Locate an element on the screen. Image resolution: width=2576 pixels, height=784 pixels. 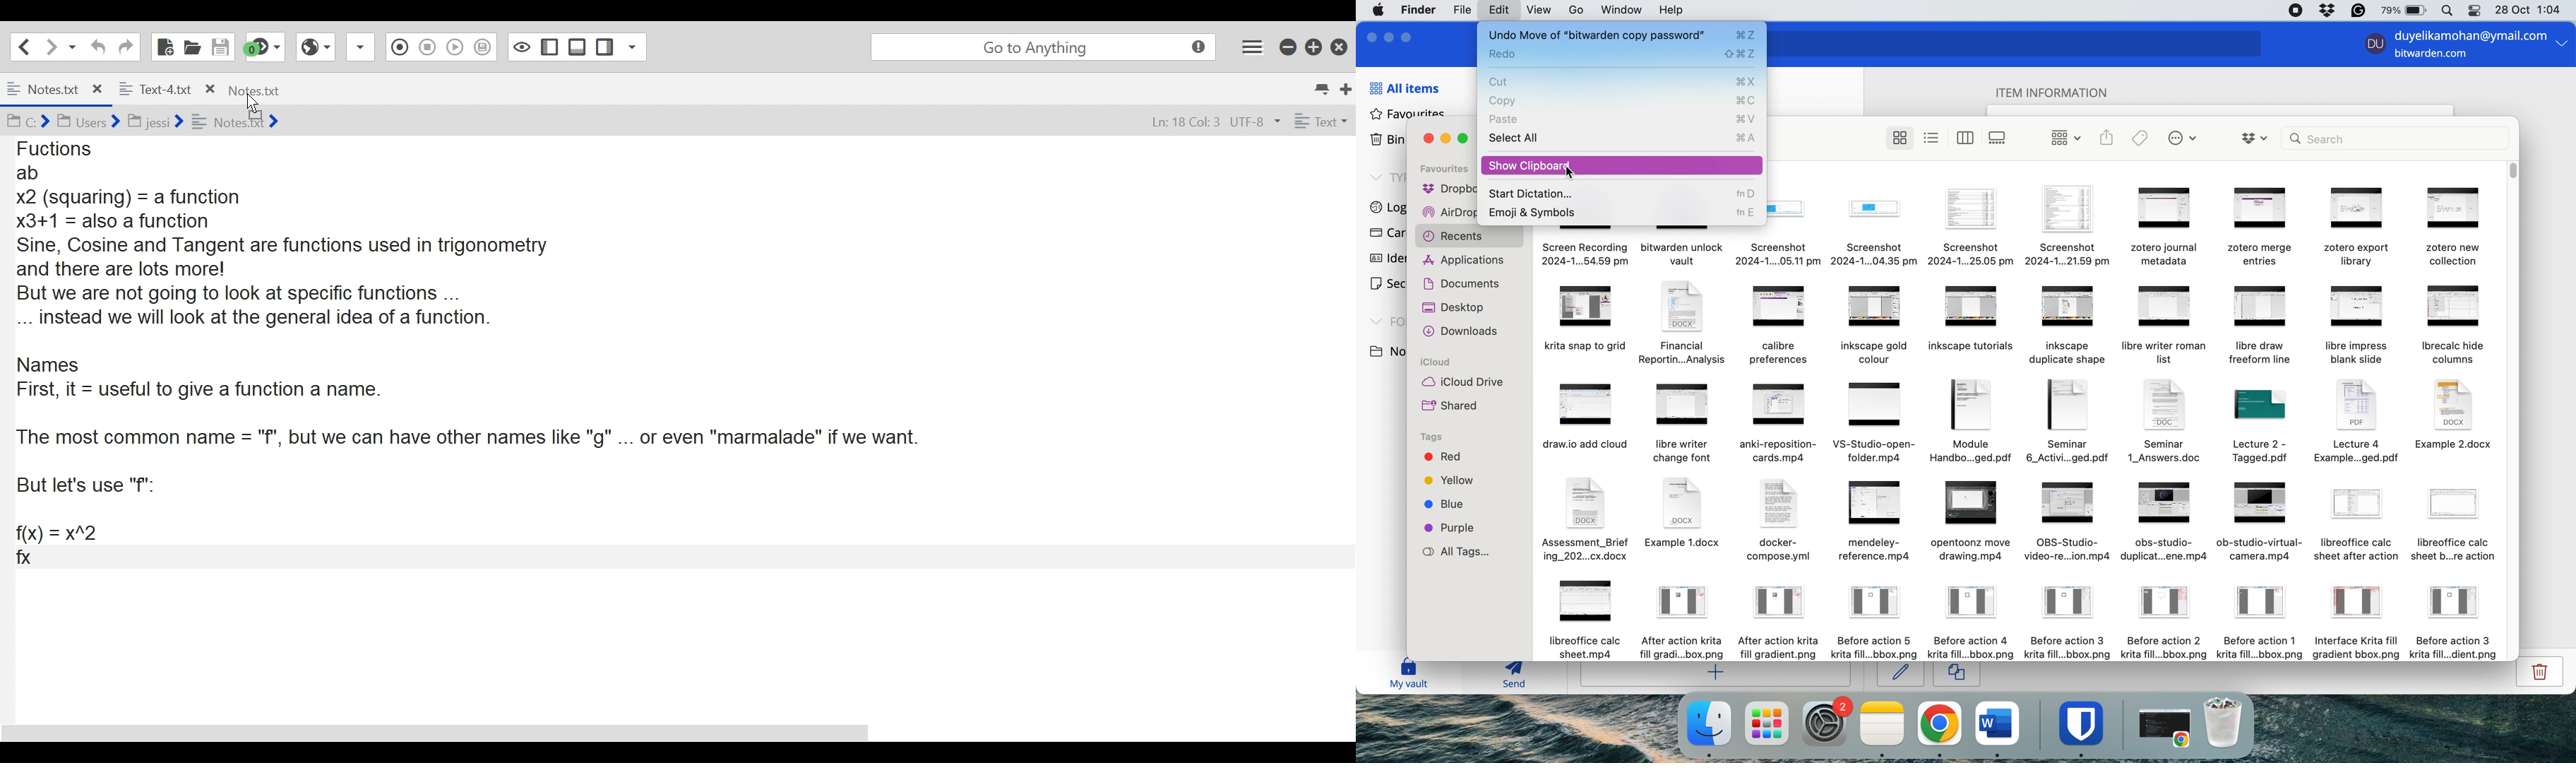
documents is located at coordinates (1466, 282).